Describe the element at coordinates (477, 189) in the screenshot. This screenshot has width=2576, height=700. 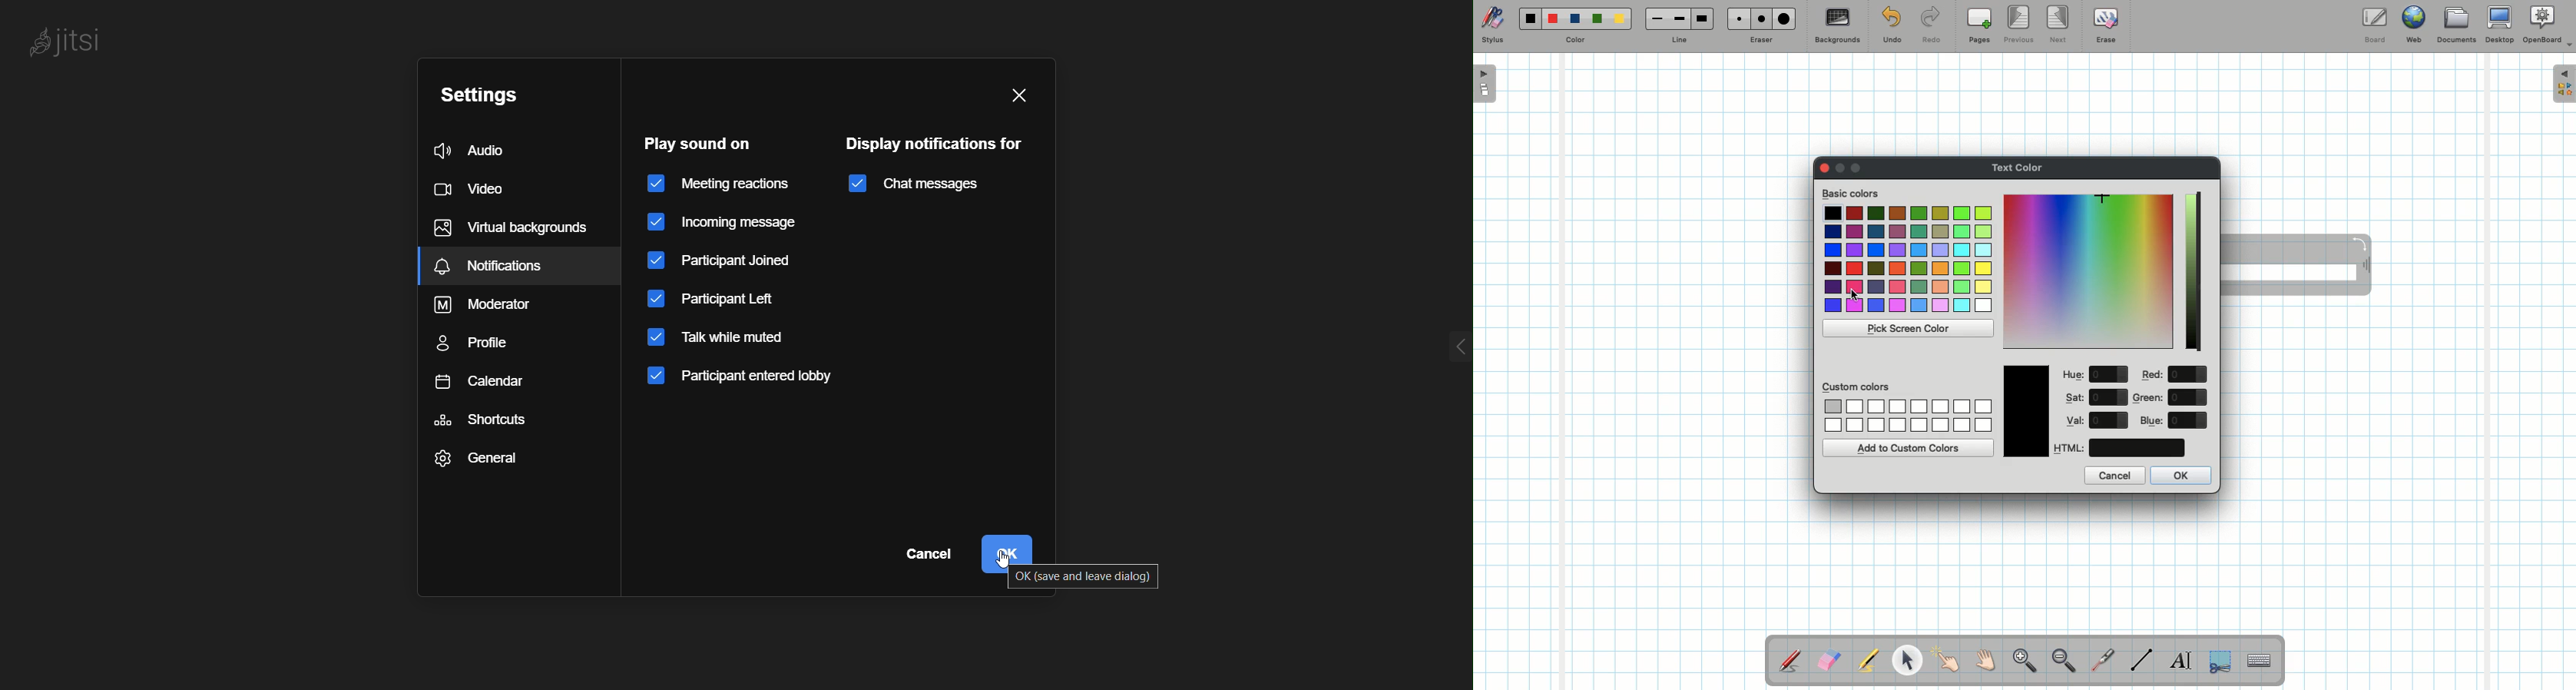
I see `video` at that location.